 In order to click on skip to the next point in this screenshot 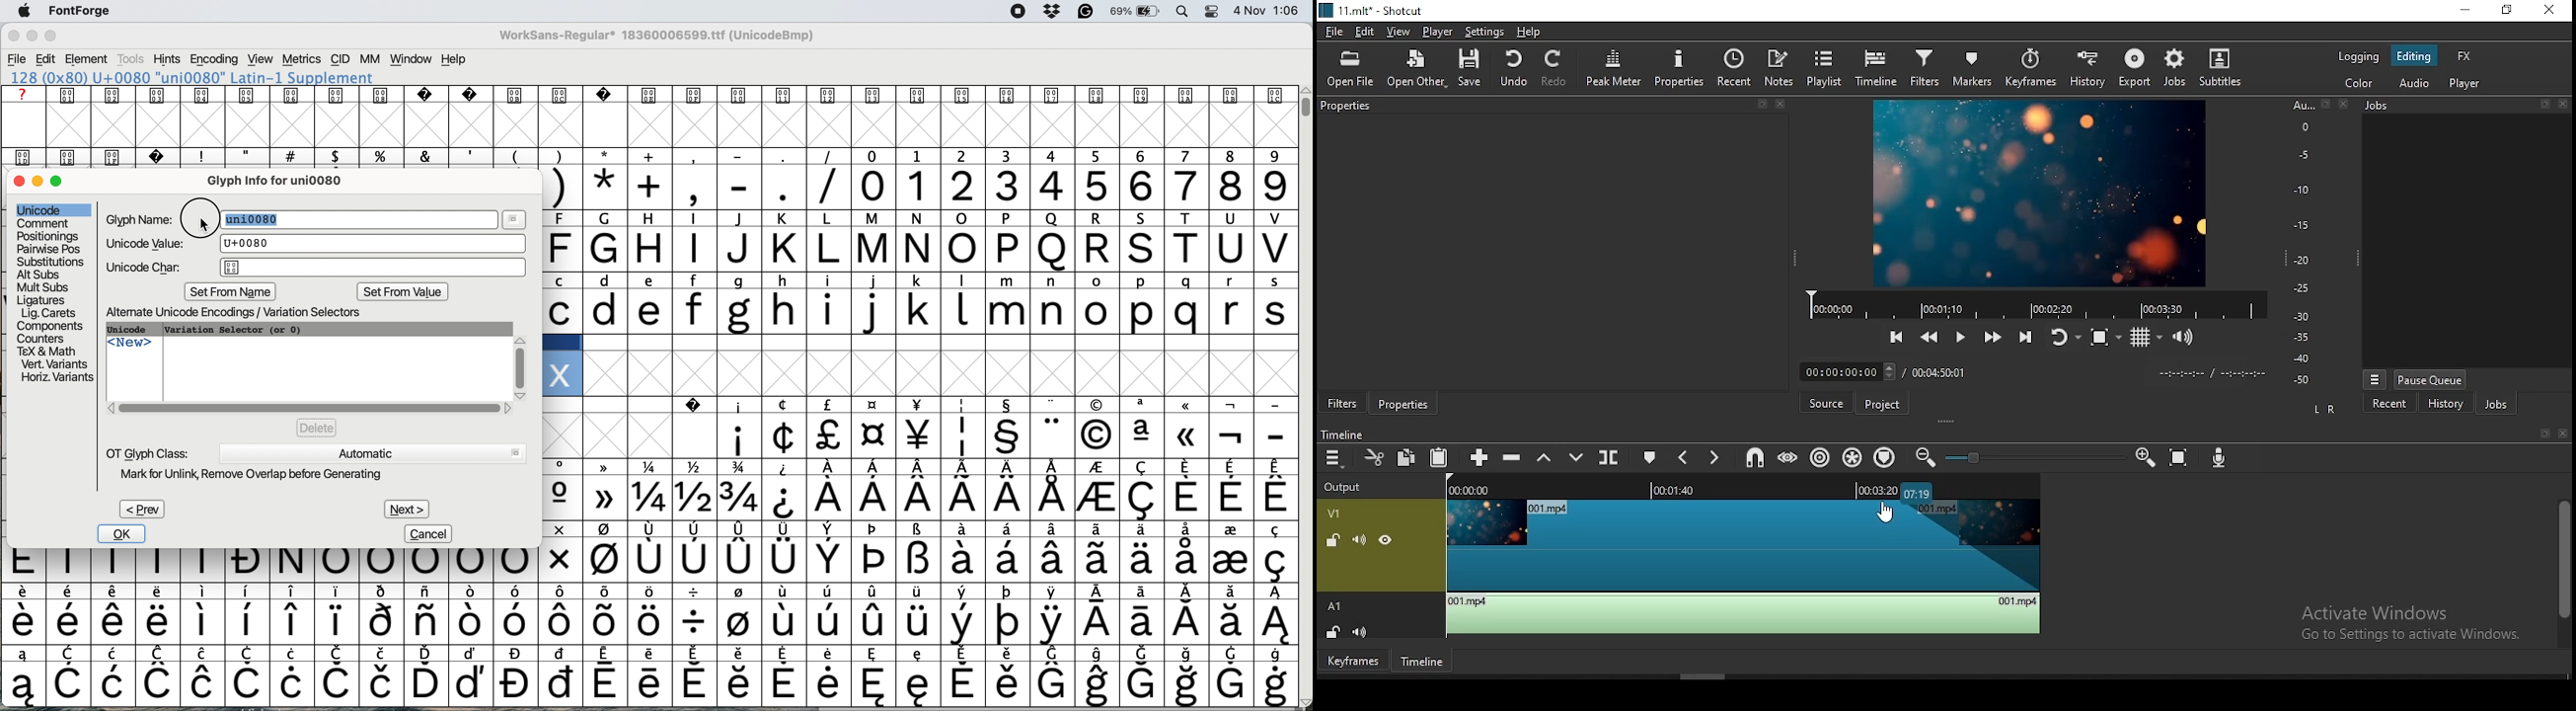, I will do `click(2026, 336)`.